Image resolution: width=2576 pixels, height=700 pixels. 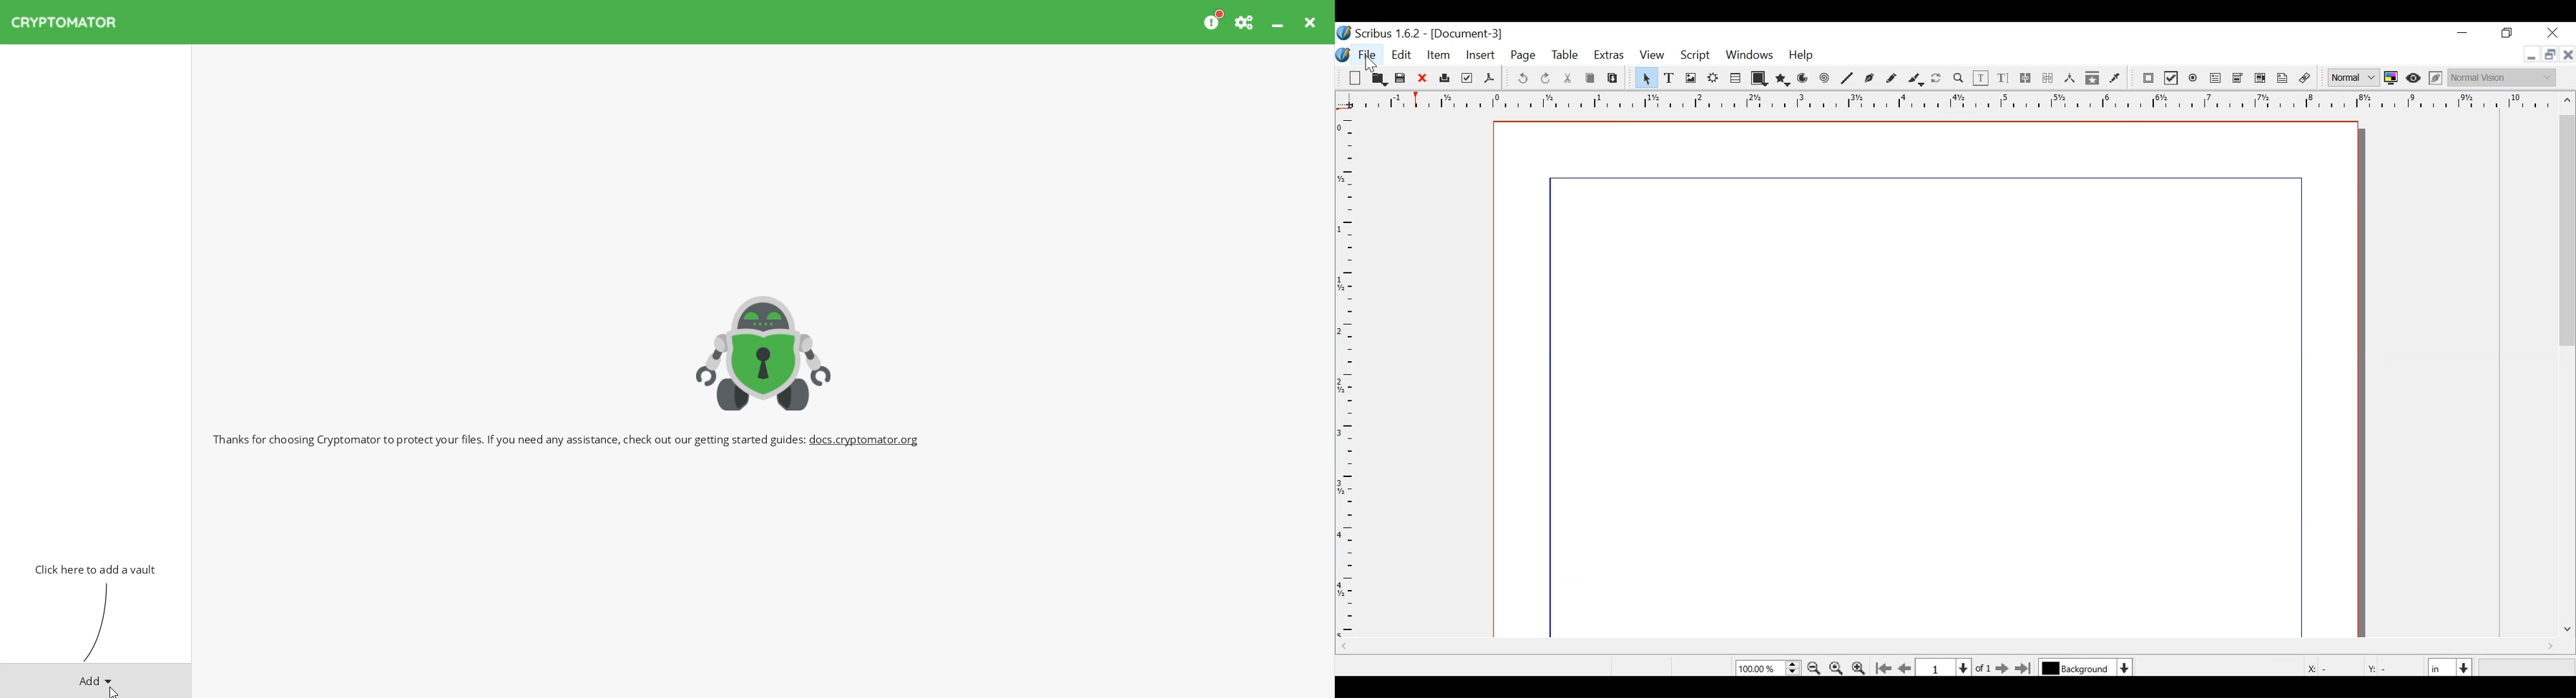 What do you see at coordinates (2093, 79) in the screenshot?
I see `Copy items in Editor` at bounding box center [2093, 79].